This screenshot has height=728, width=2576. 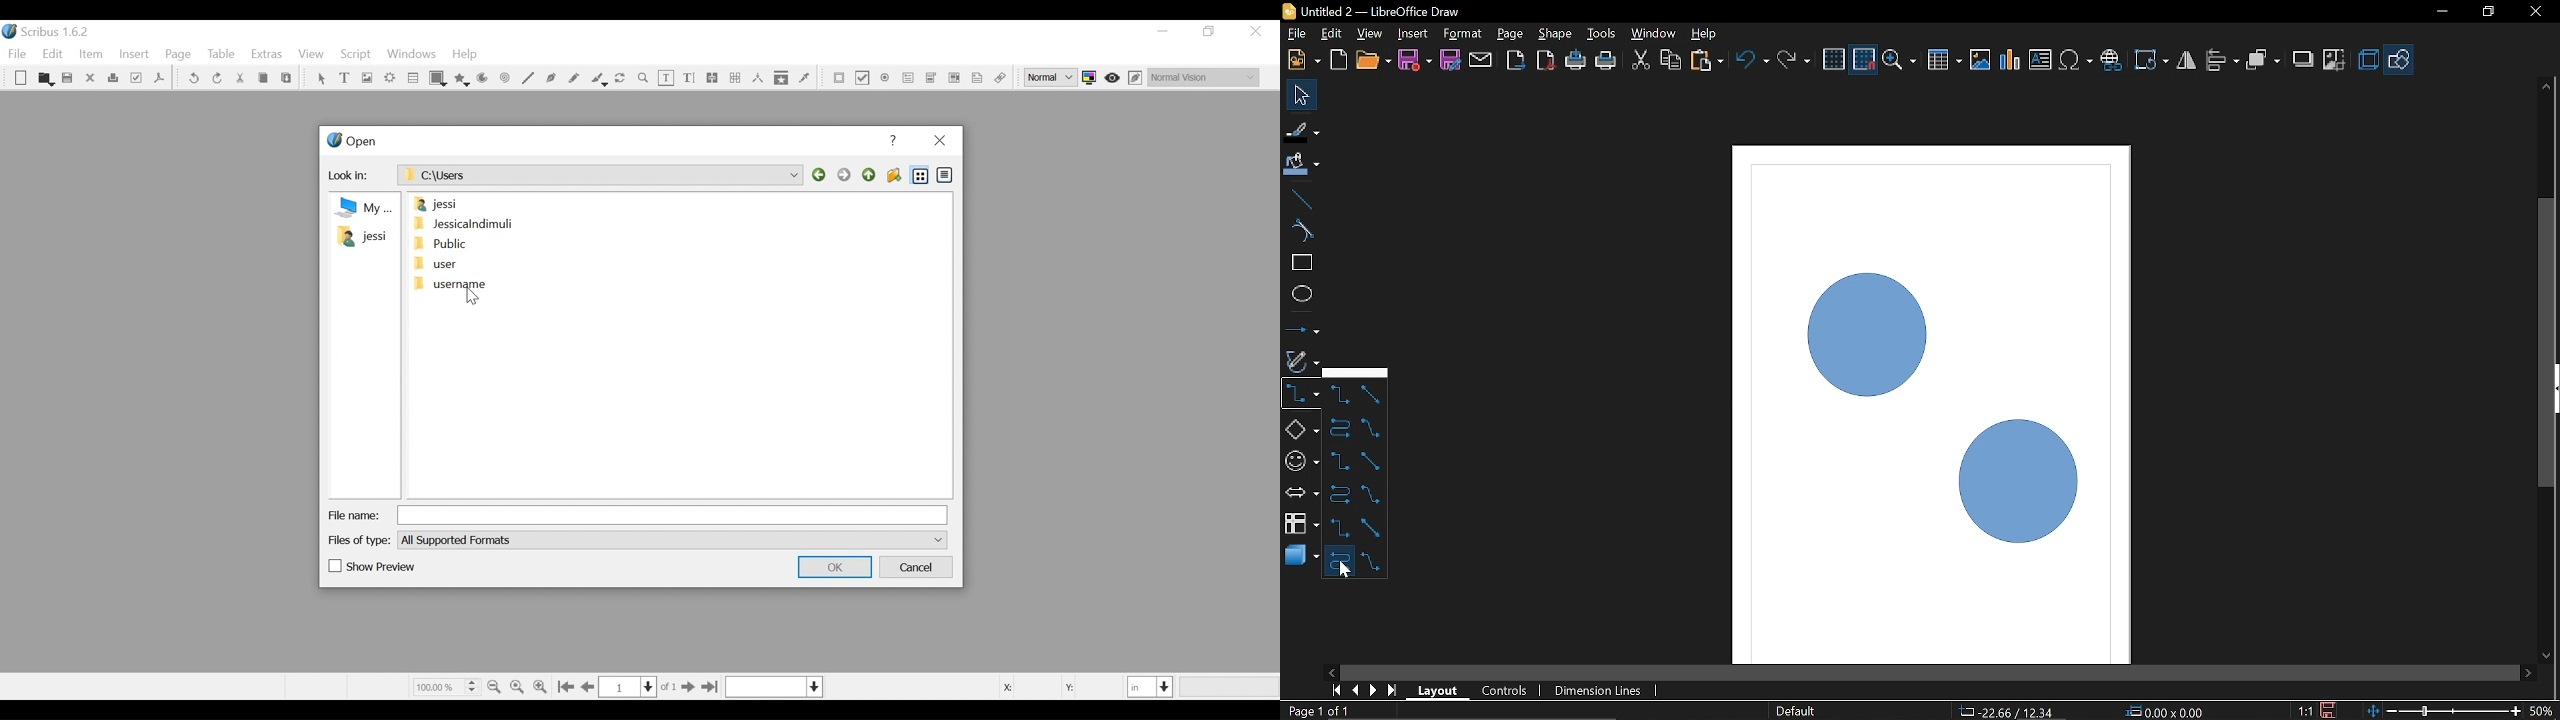 I want to click on Current Page, so click(x=627, y=687).